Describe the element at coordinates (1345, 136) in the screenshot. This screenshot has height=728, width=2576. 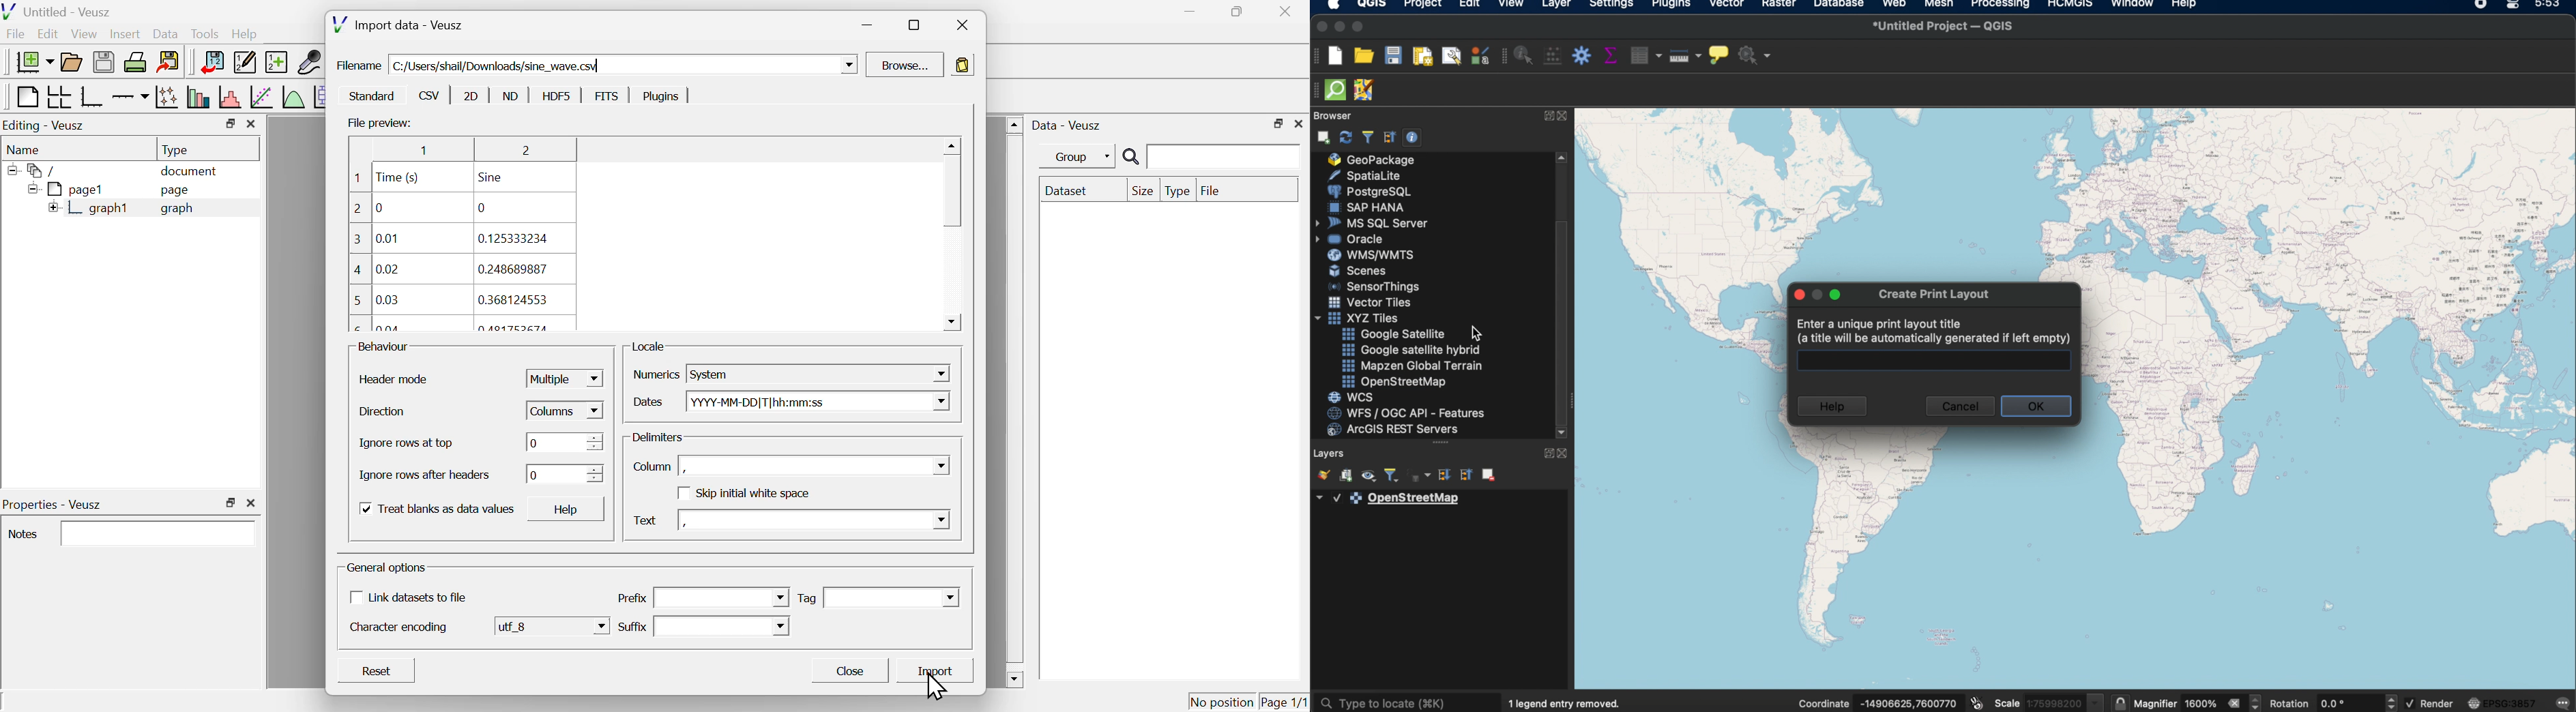
I see `refresh` at that location.